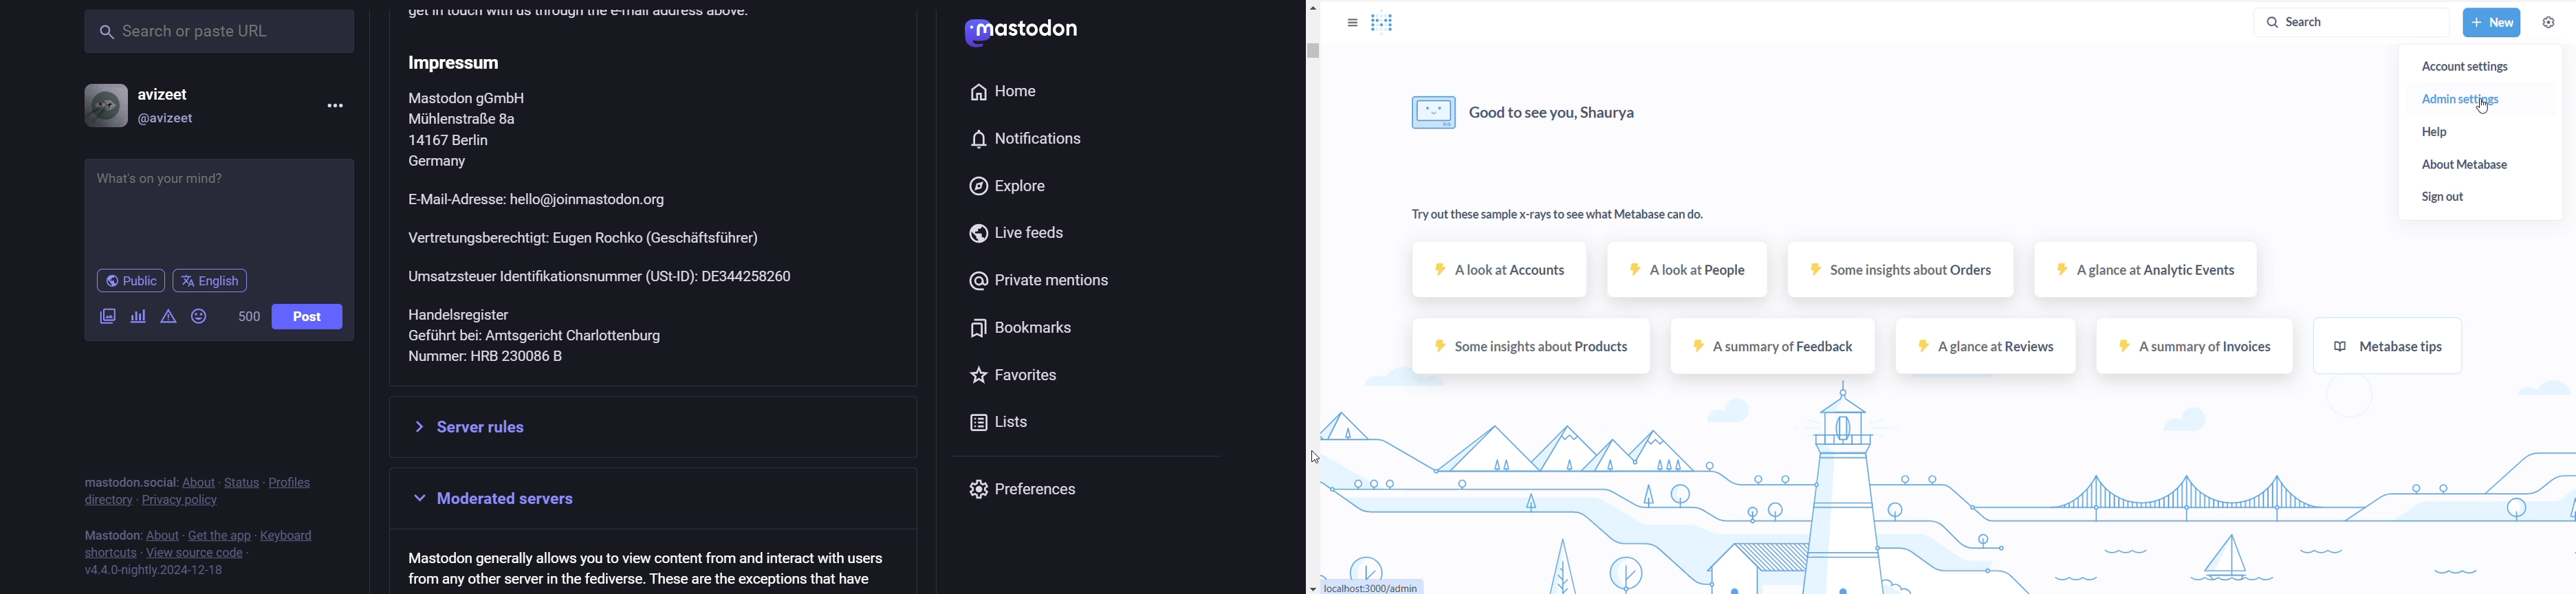  I want to click on cursor, so click(2483, 109).